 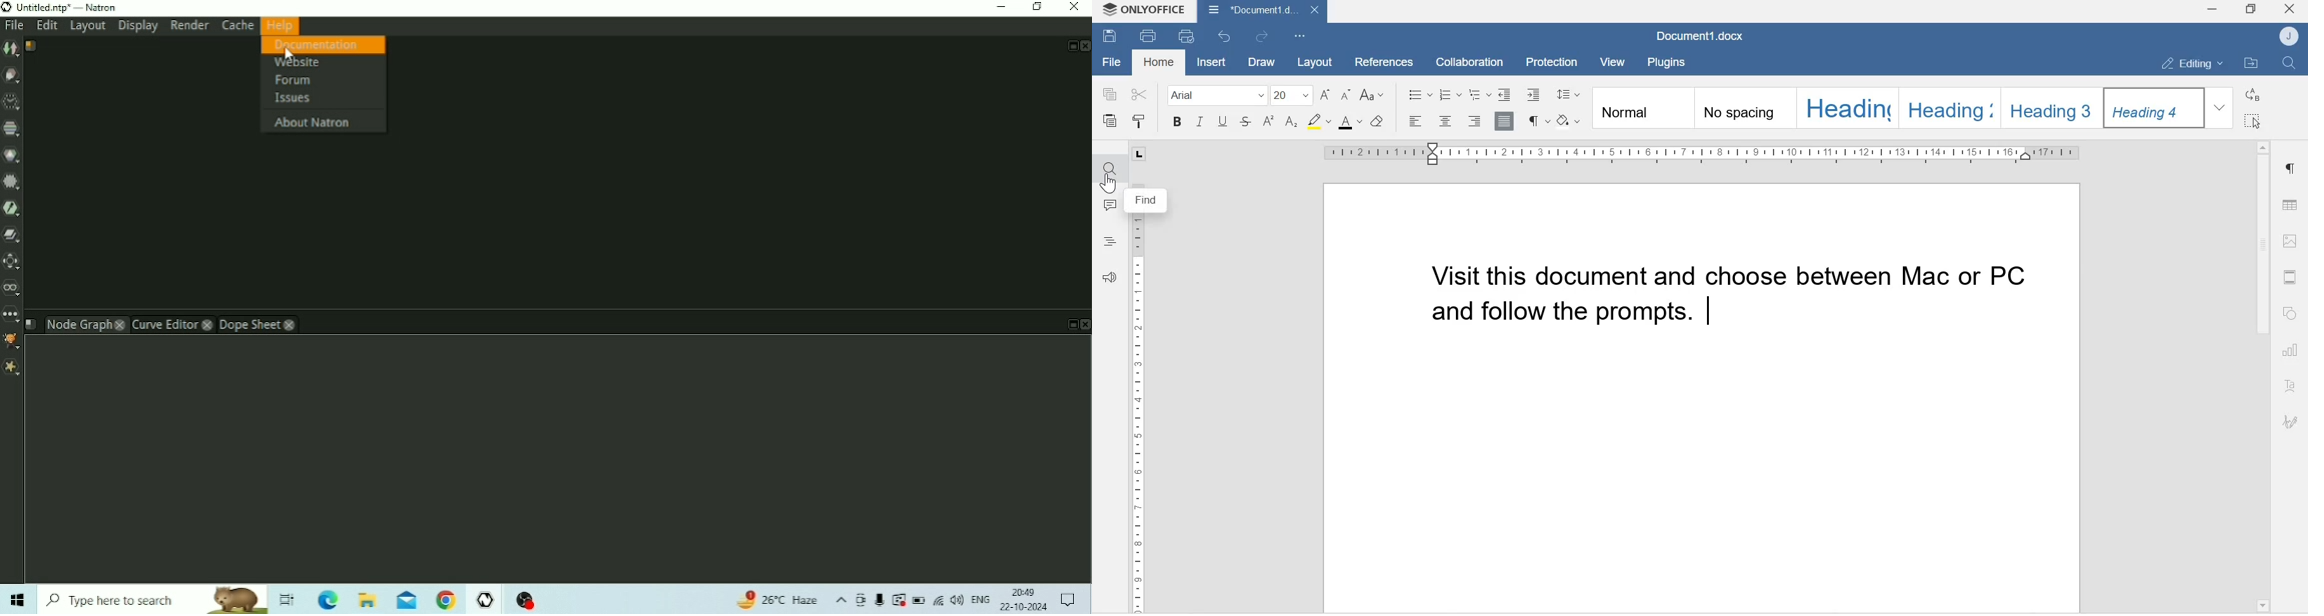 I want to click on Heading 1, so click(x=1847, y=107).